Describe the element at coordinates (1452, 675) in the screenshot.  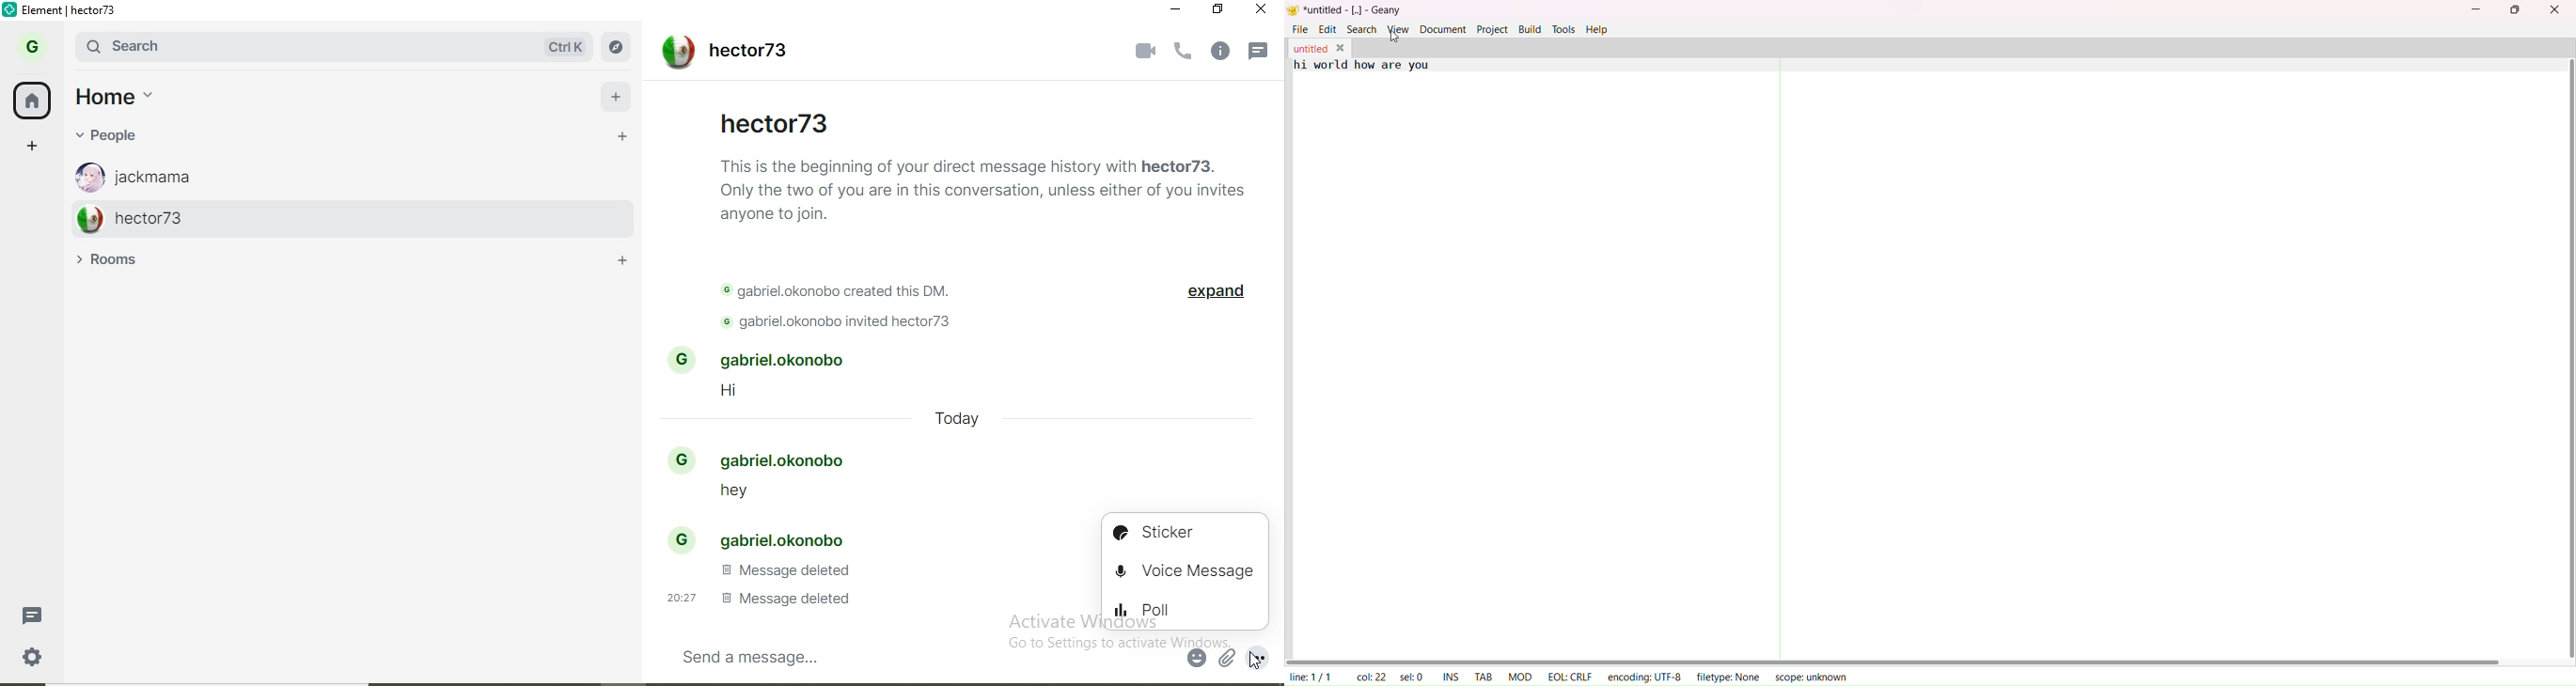
I see `ins` at that location.